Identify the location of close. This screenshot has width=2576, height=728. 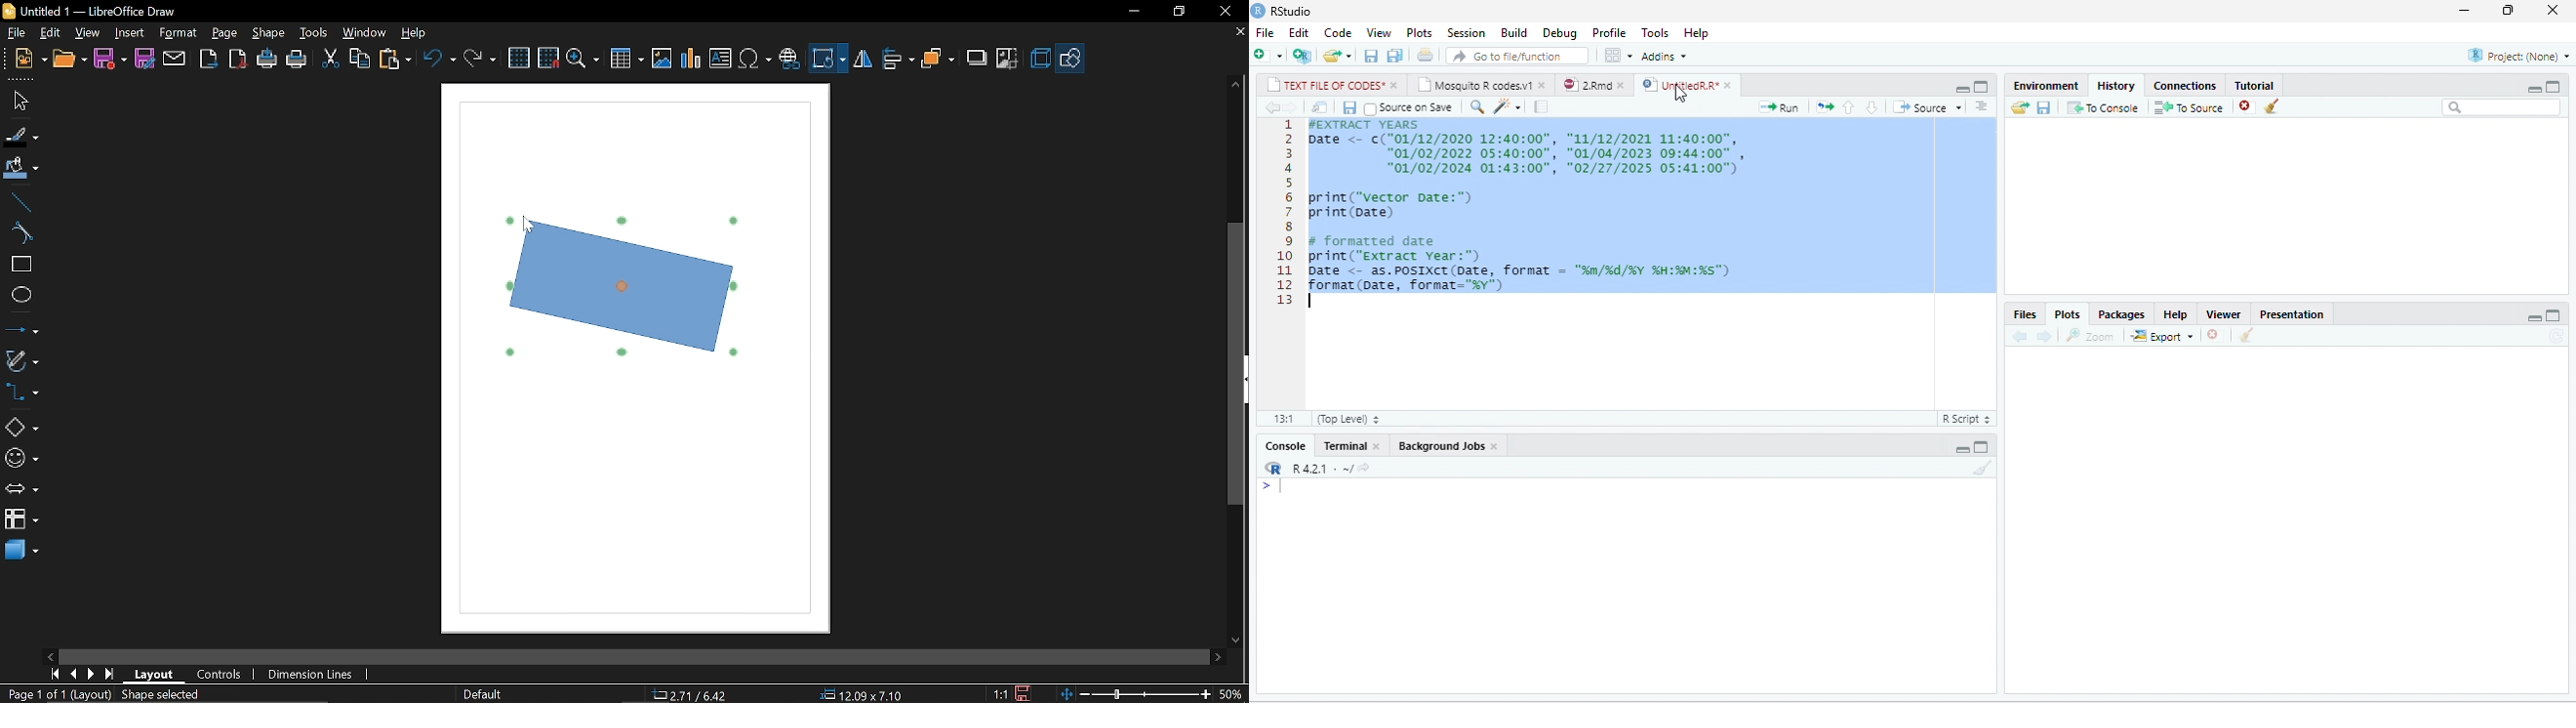
(1730, 86).